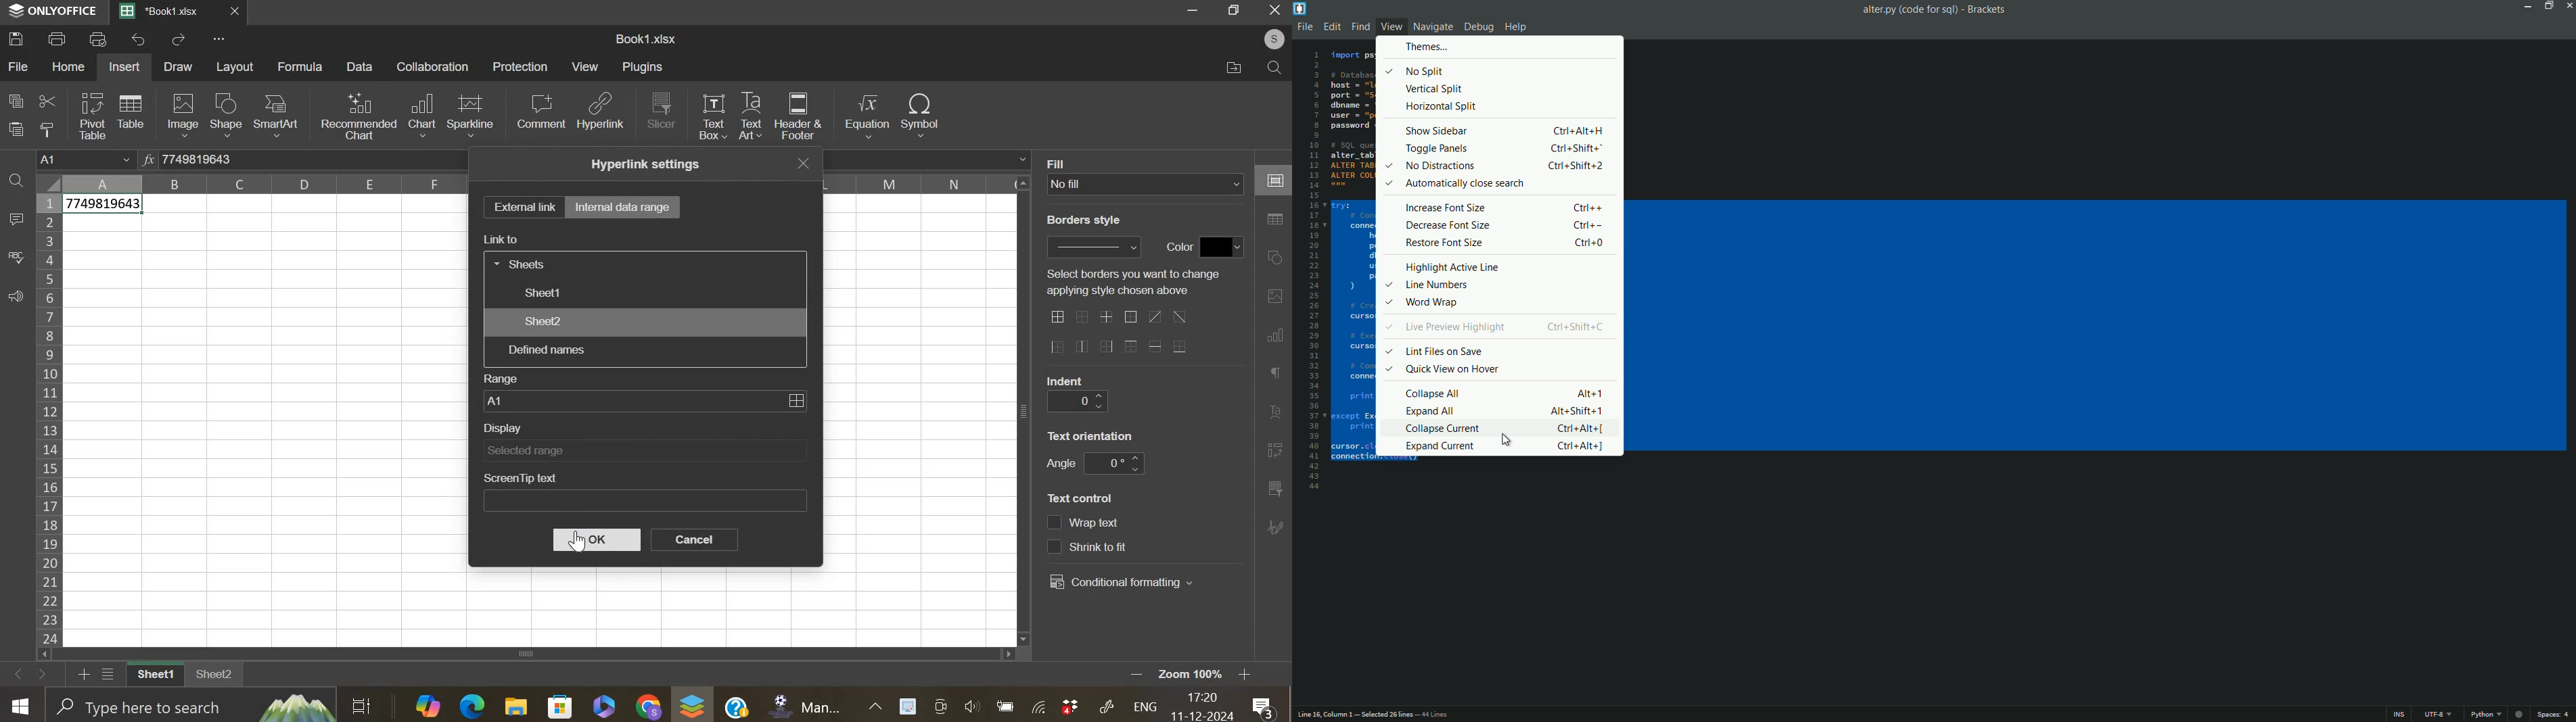  Describe the element at coordinates (695, 539) in the screenshot. I see `cancel` at that location.